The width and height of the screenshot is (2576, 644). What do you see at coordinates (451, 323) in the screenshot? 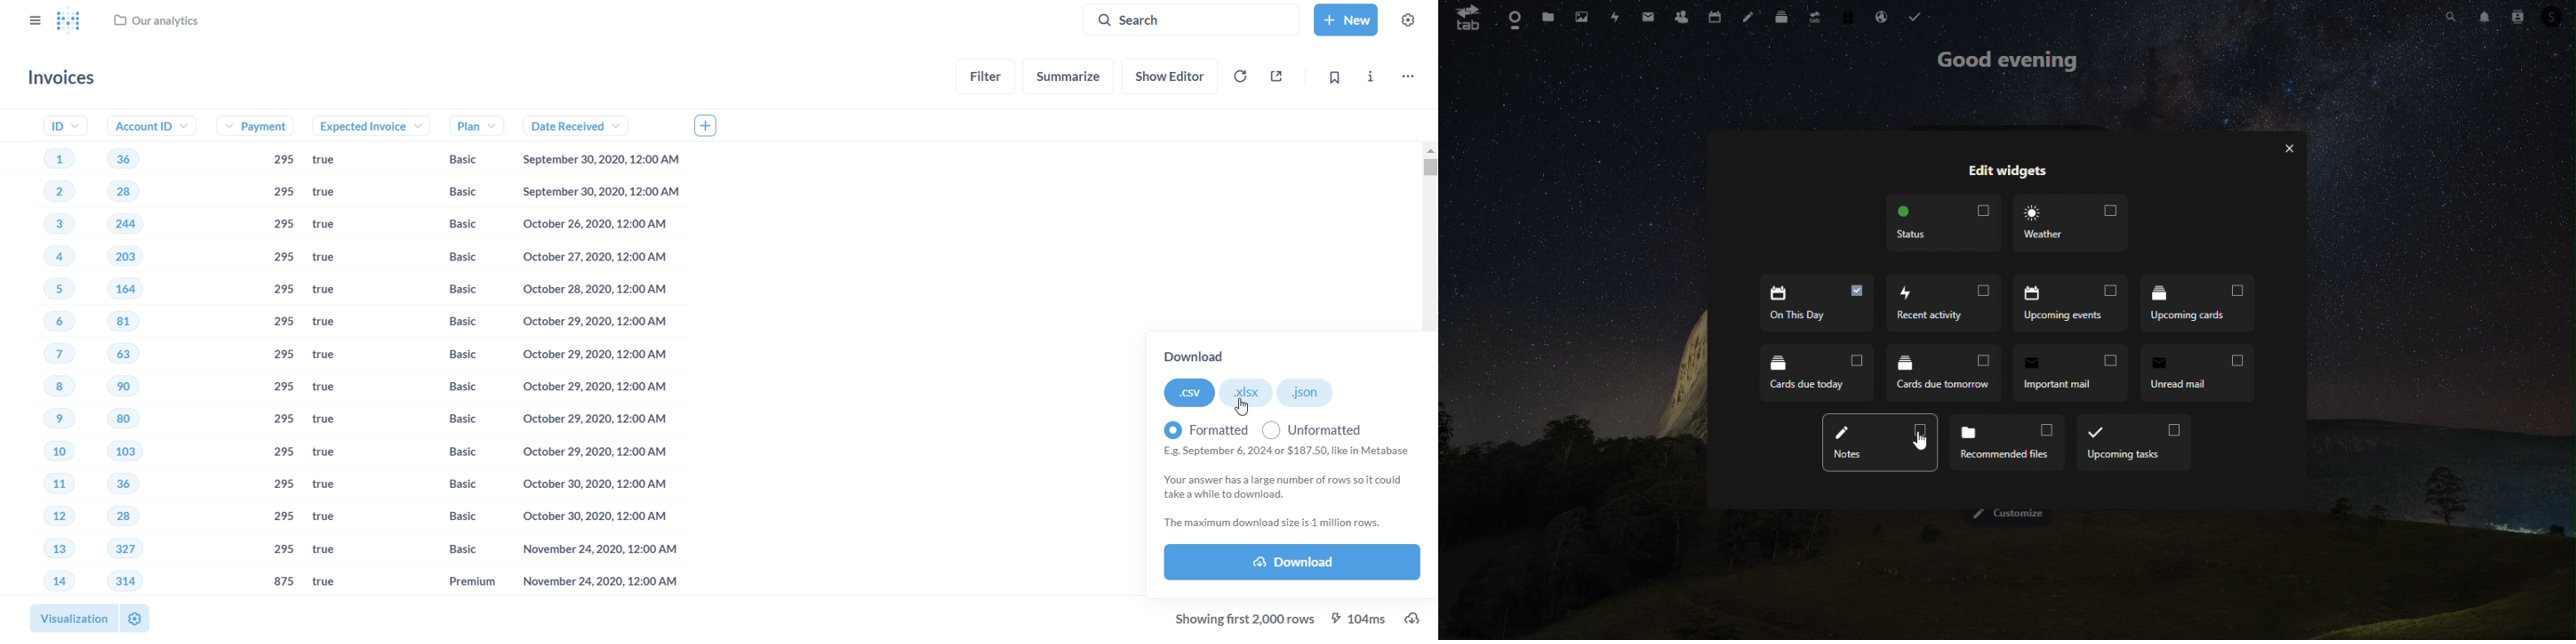
I see `Basic` at bounding box center [451, 323].